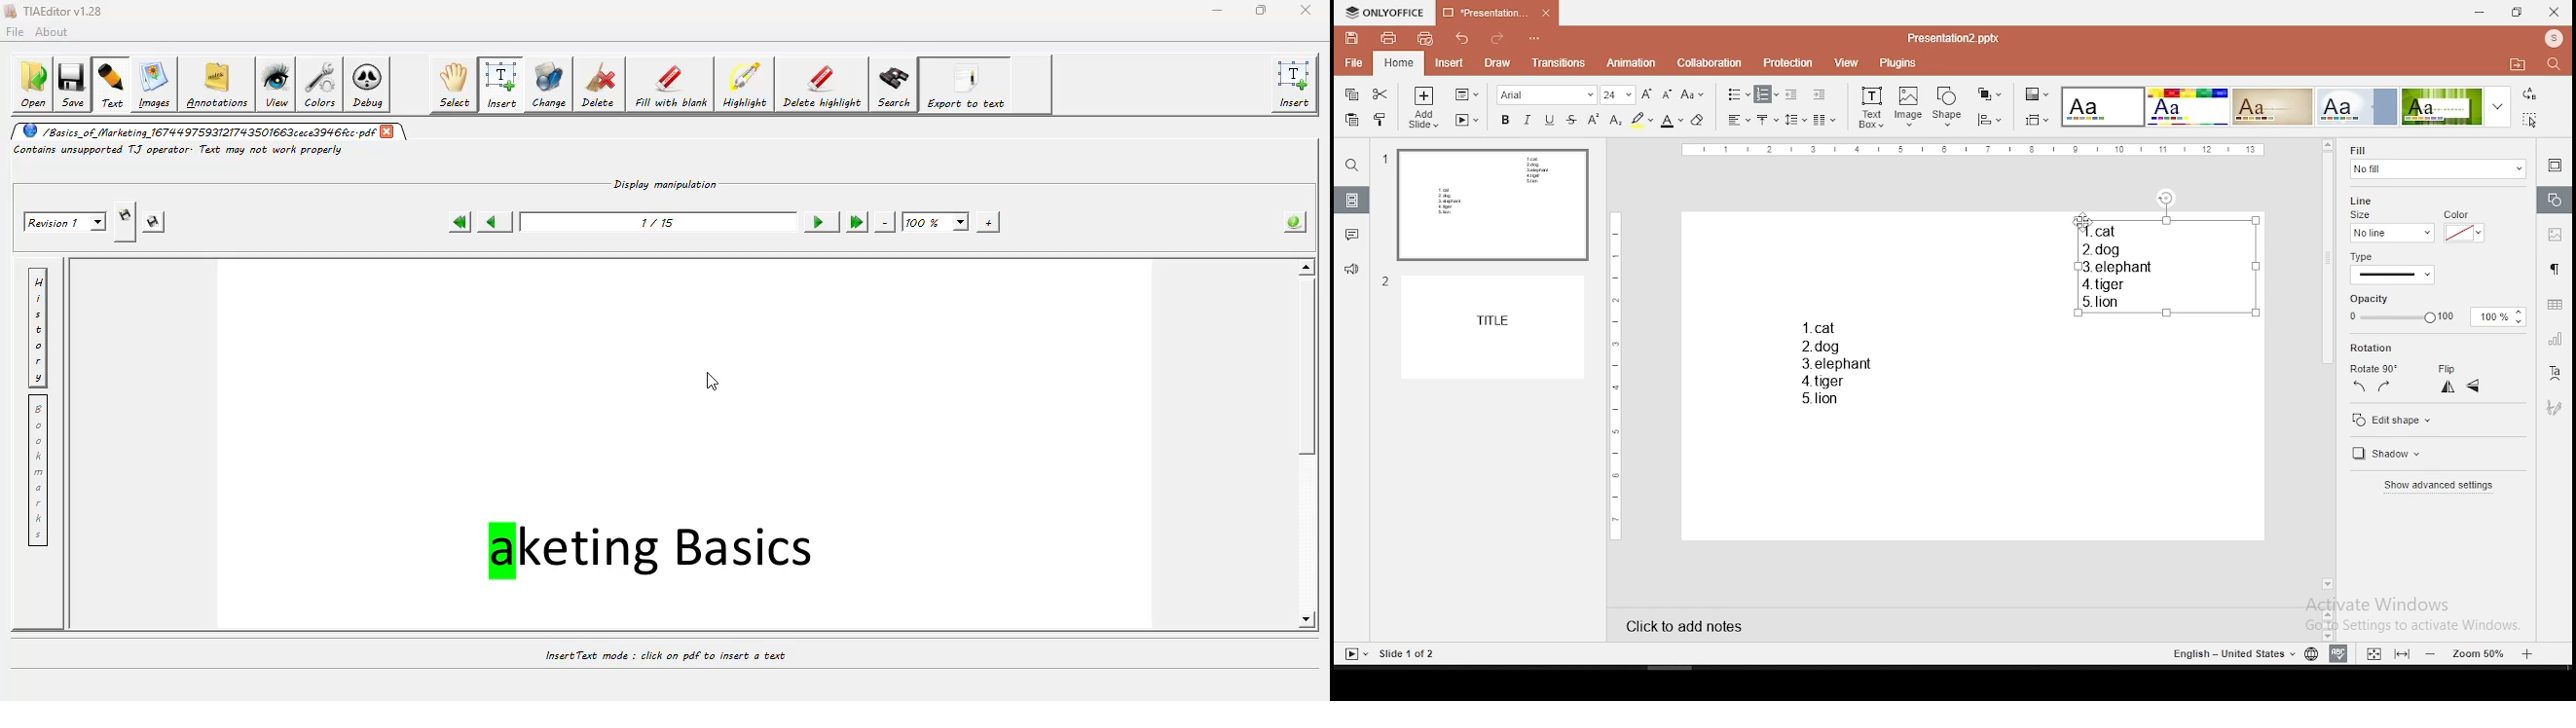 The width and height of the screenshot is (2576, 728). I want to click on italics, so click(1527, 119).